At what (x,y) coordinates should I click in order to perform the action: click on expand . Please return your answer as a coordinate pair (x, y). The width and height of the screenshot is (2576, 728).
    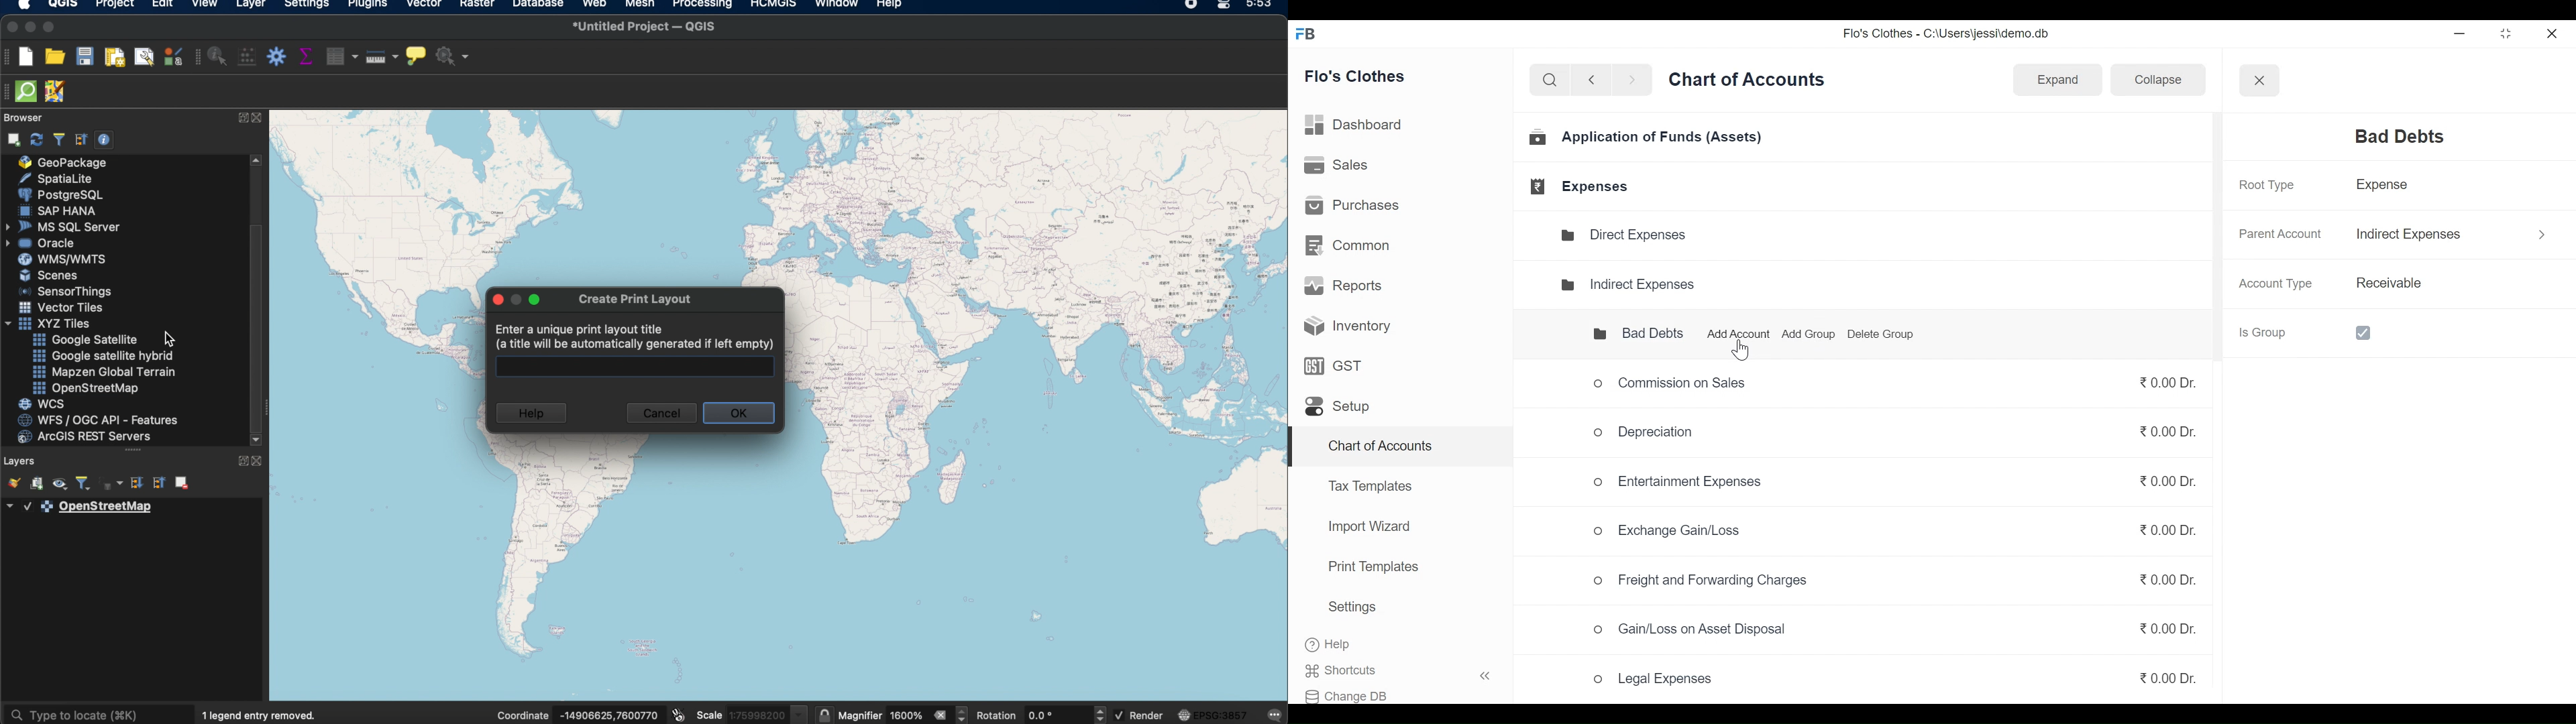
    Looking at the image, I should click on (241, 460).